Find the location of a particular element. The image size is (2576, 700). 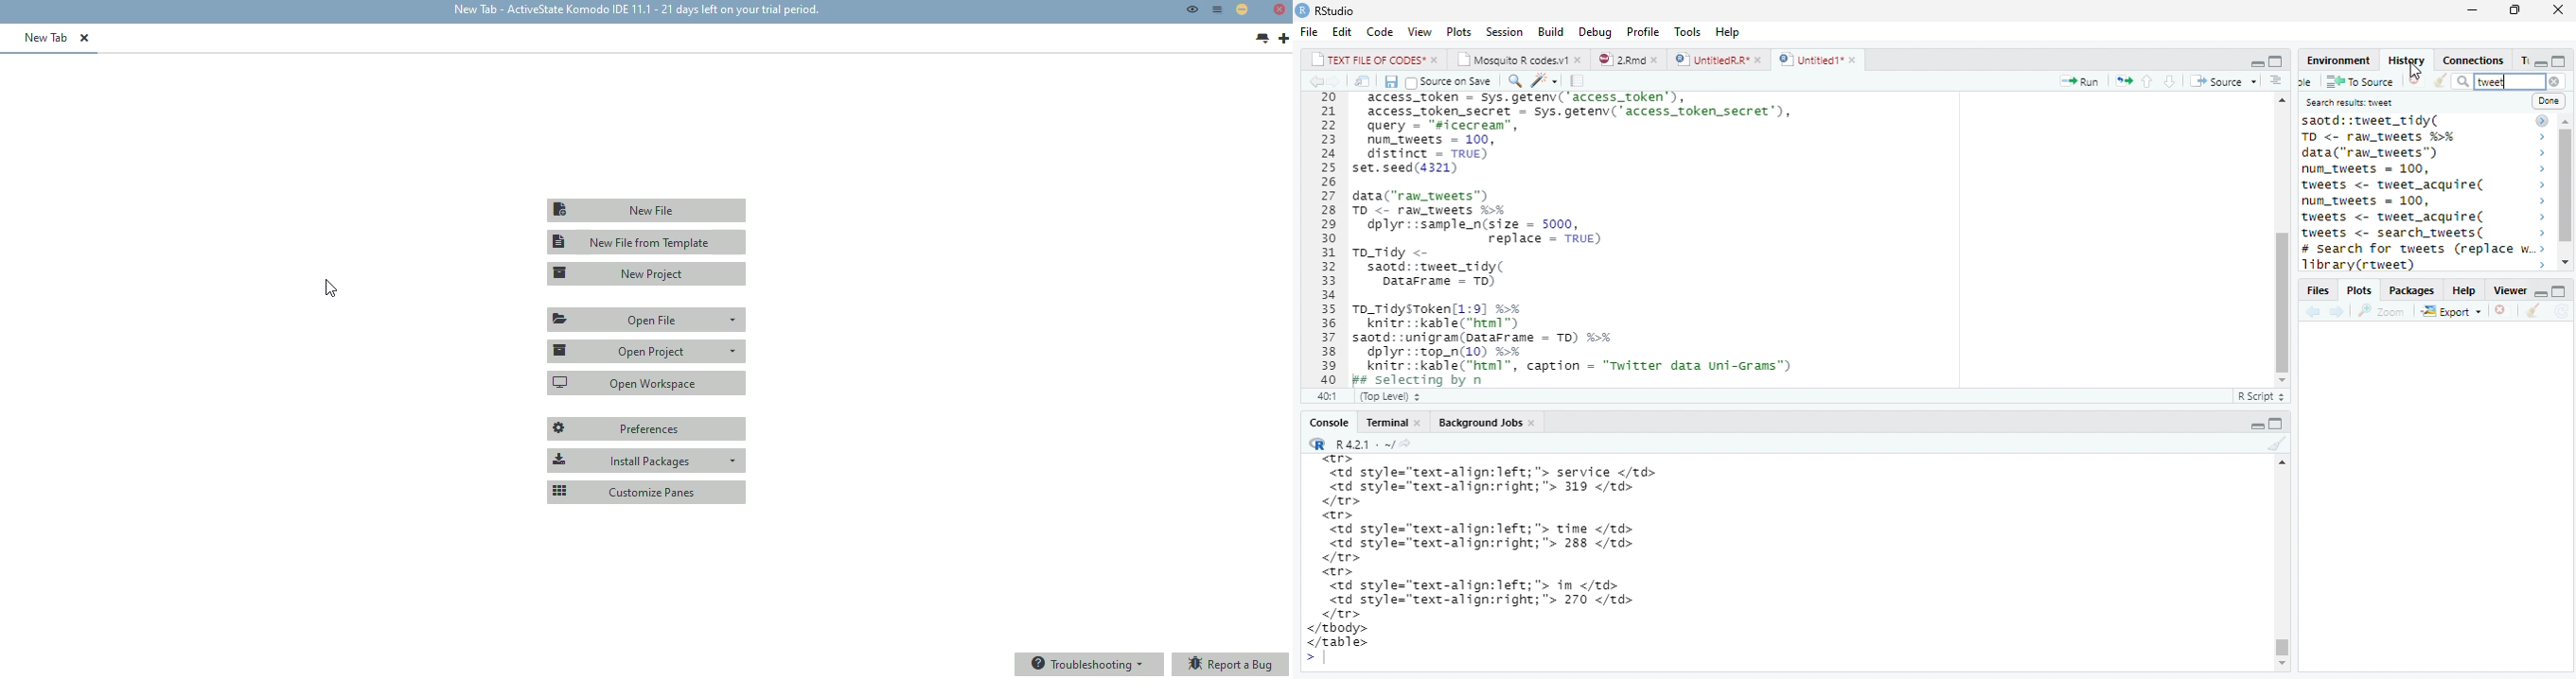

Save document is located at coordinates (1389, 81).